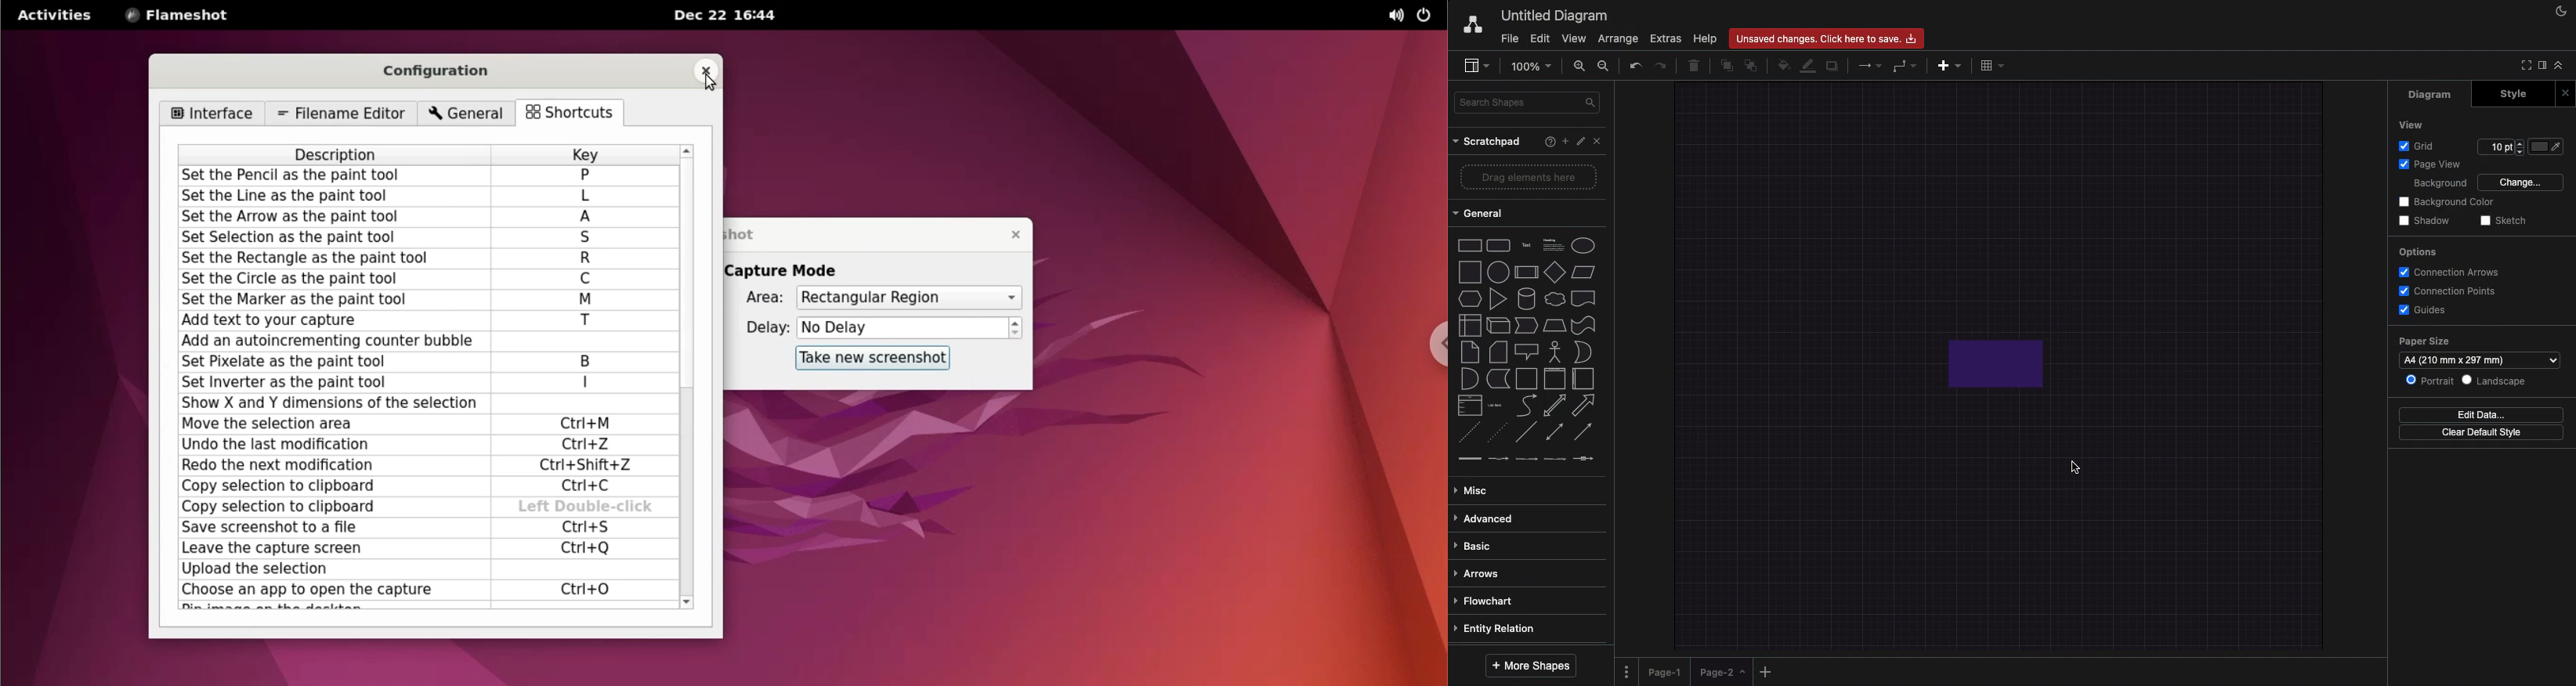 The width and height of the screenshot is (2576, 700). Describe the element at coordinates (2564, 92) in the screenshot. I see `Close` at that location.